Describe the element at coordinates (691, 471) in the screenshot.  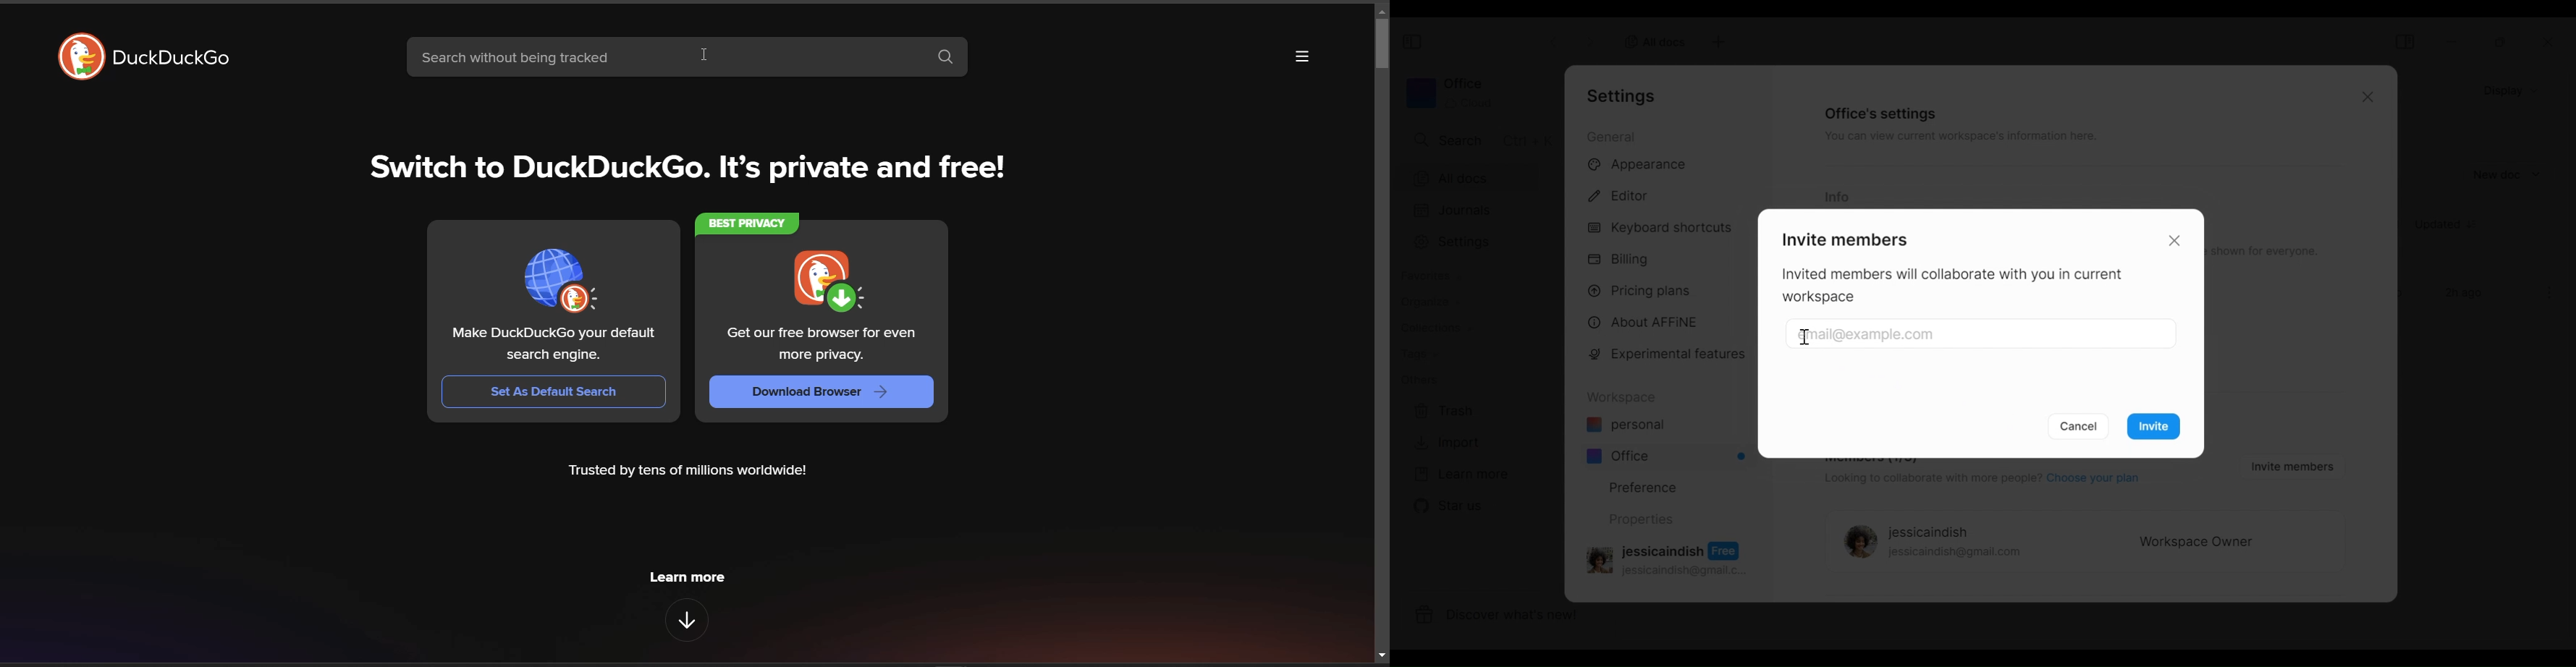
I see `metadata` at that location.